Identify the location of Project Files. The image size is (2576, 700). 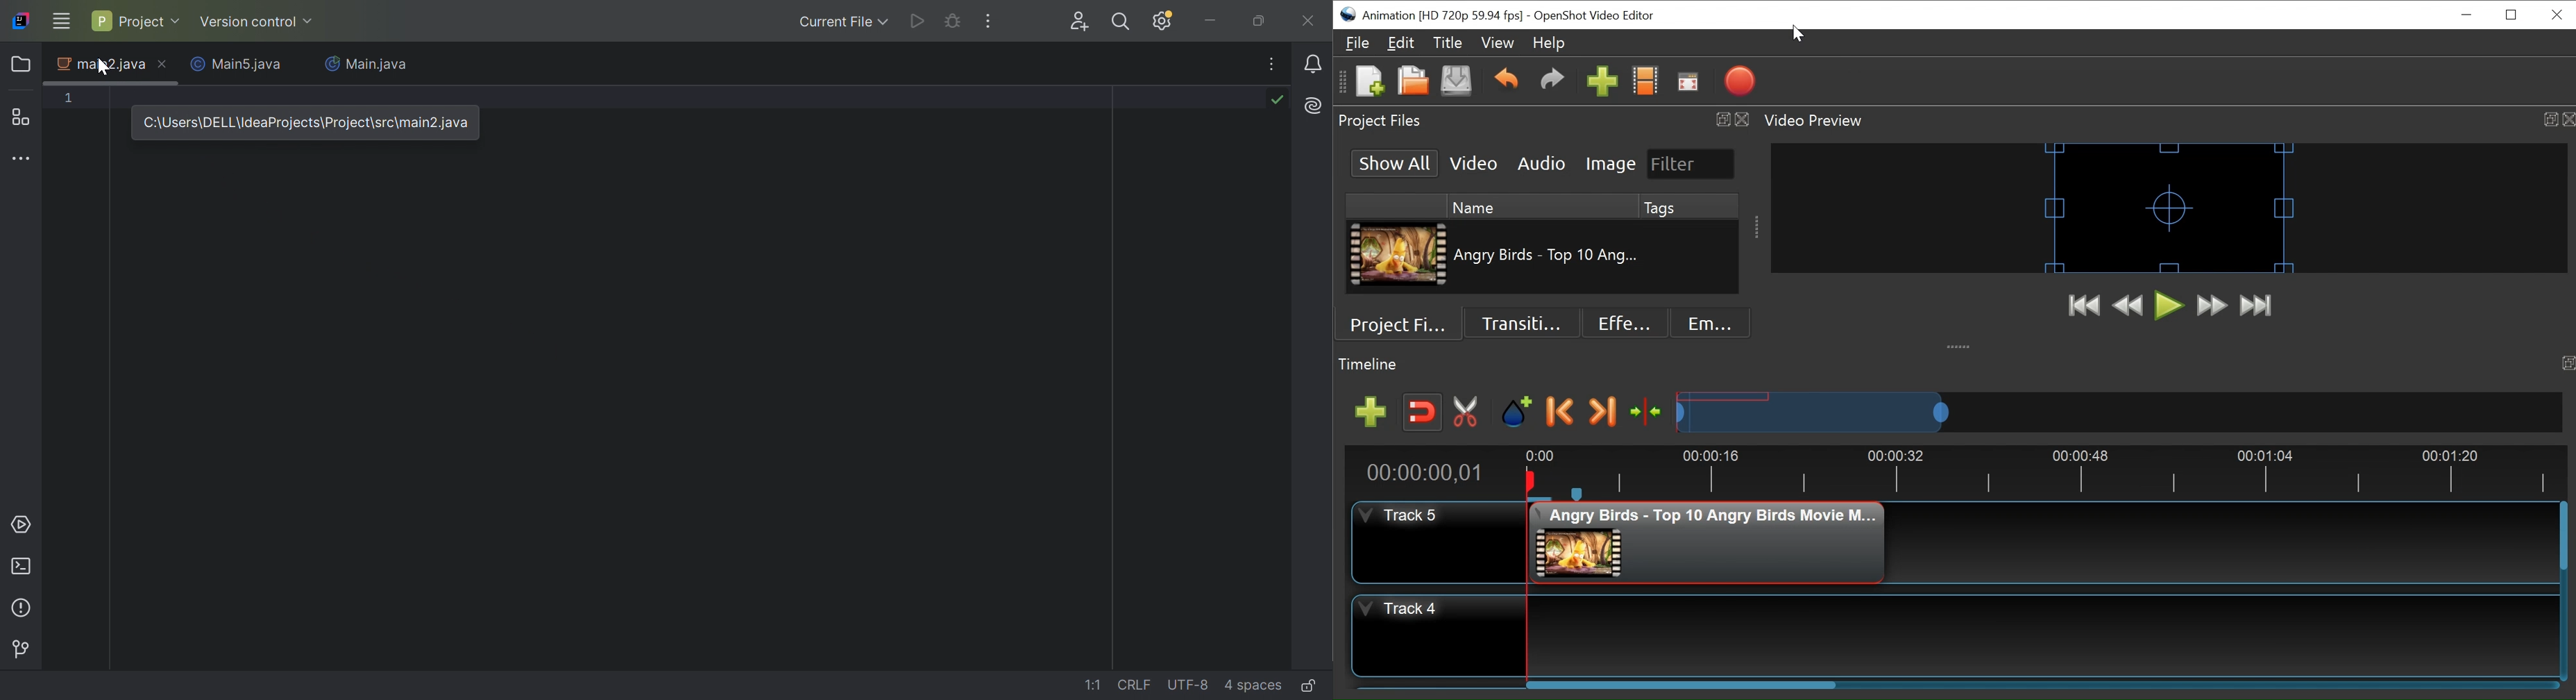
(1407, 327).